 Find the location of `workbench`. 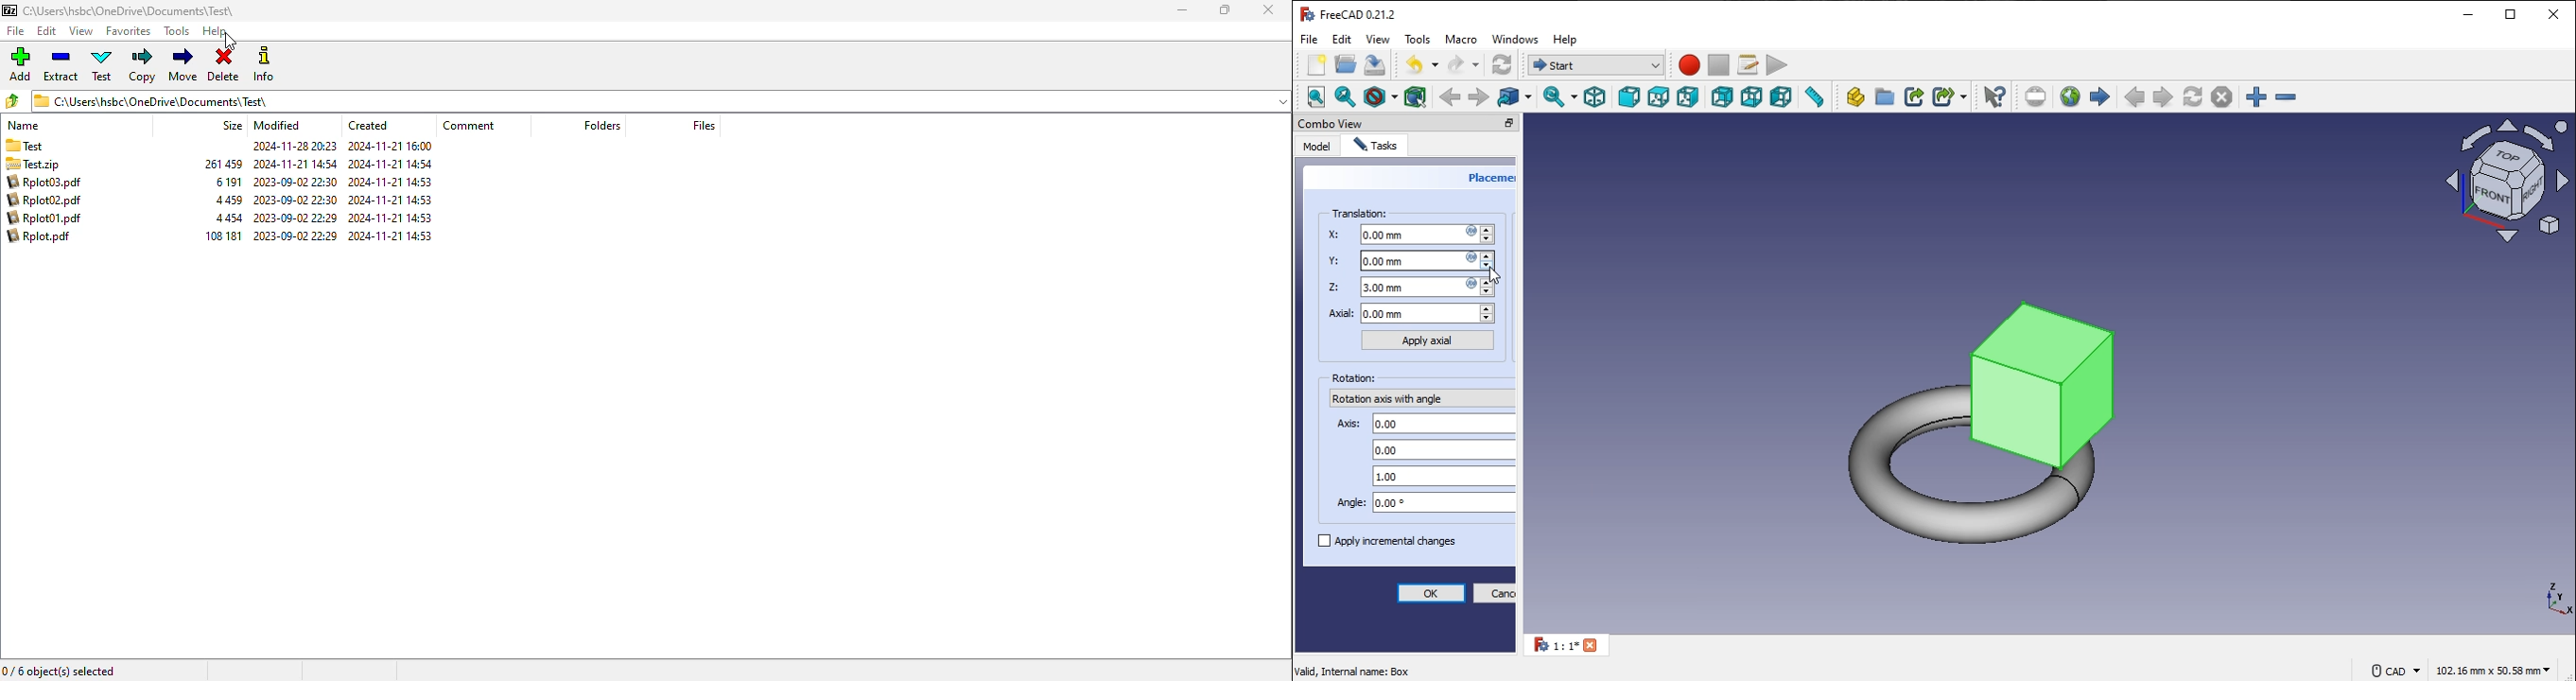

workbench is located at coordinates (1502, 64).